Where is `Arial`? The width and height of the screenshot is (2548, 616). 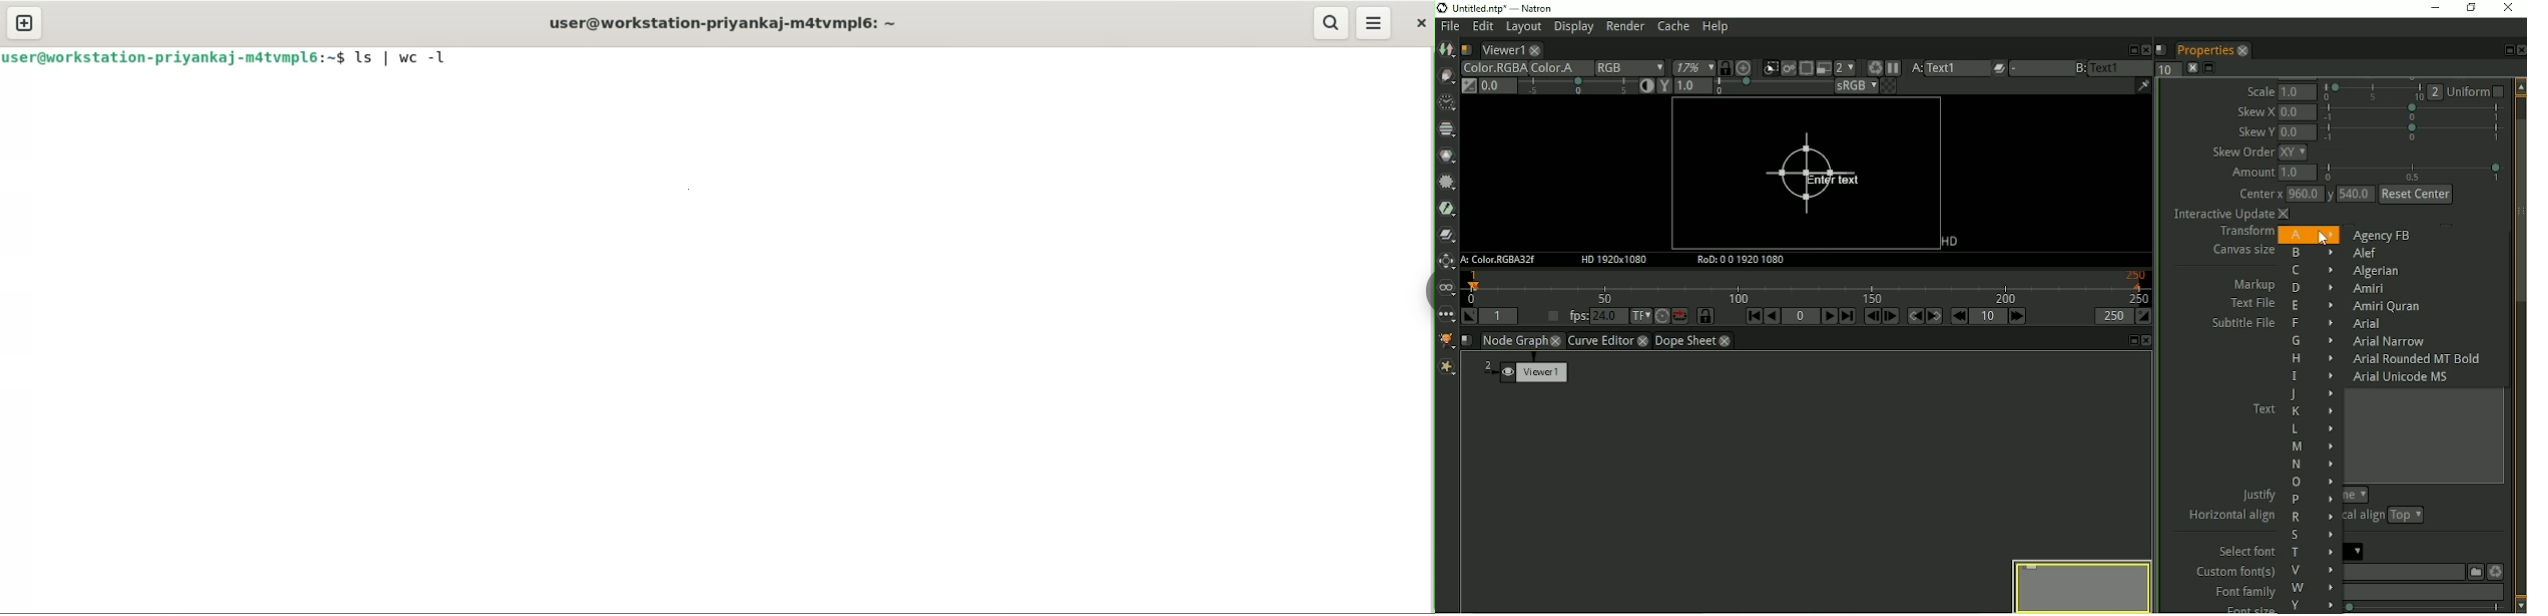
Arial is located at coordinates (2370, 324).